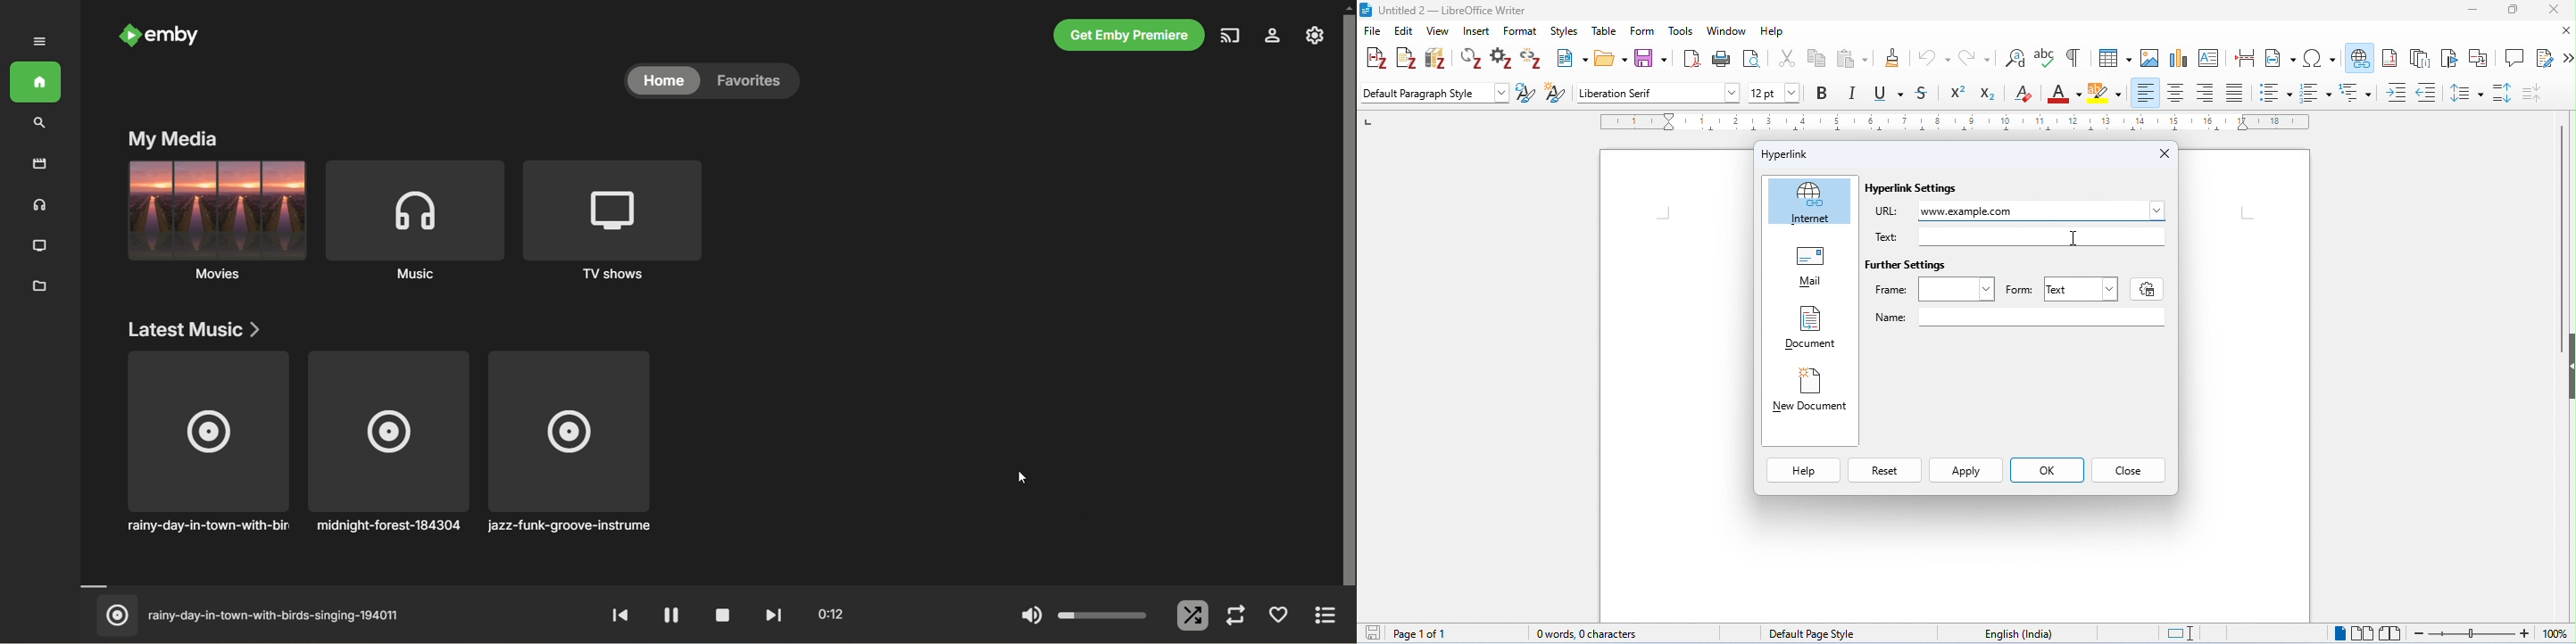 This screenshot has width=2576, height=644. What do you see at coordinates (2369, 69) in the screenshot?
I see `cursor` at bounding box center [2369, 69].